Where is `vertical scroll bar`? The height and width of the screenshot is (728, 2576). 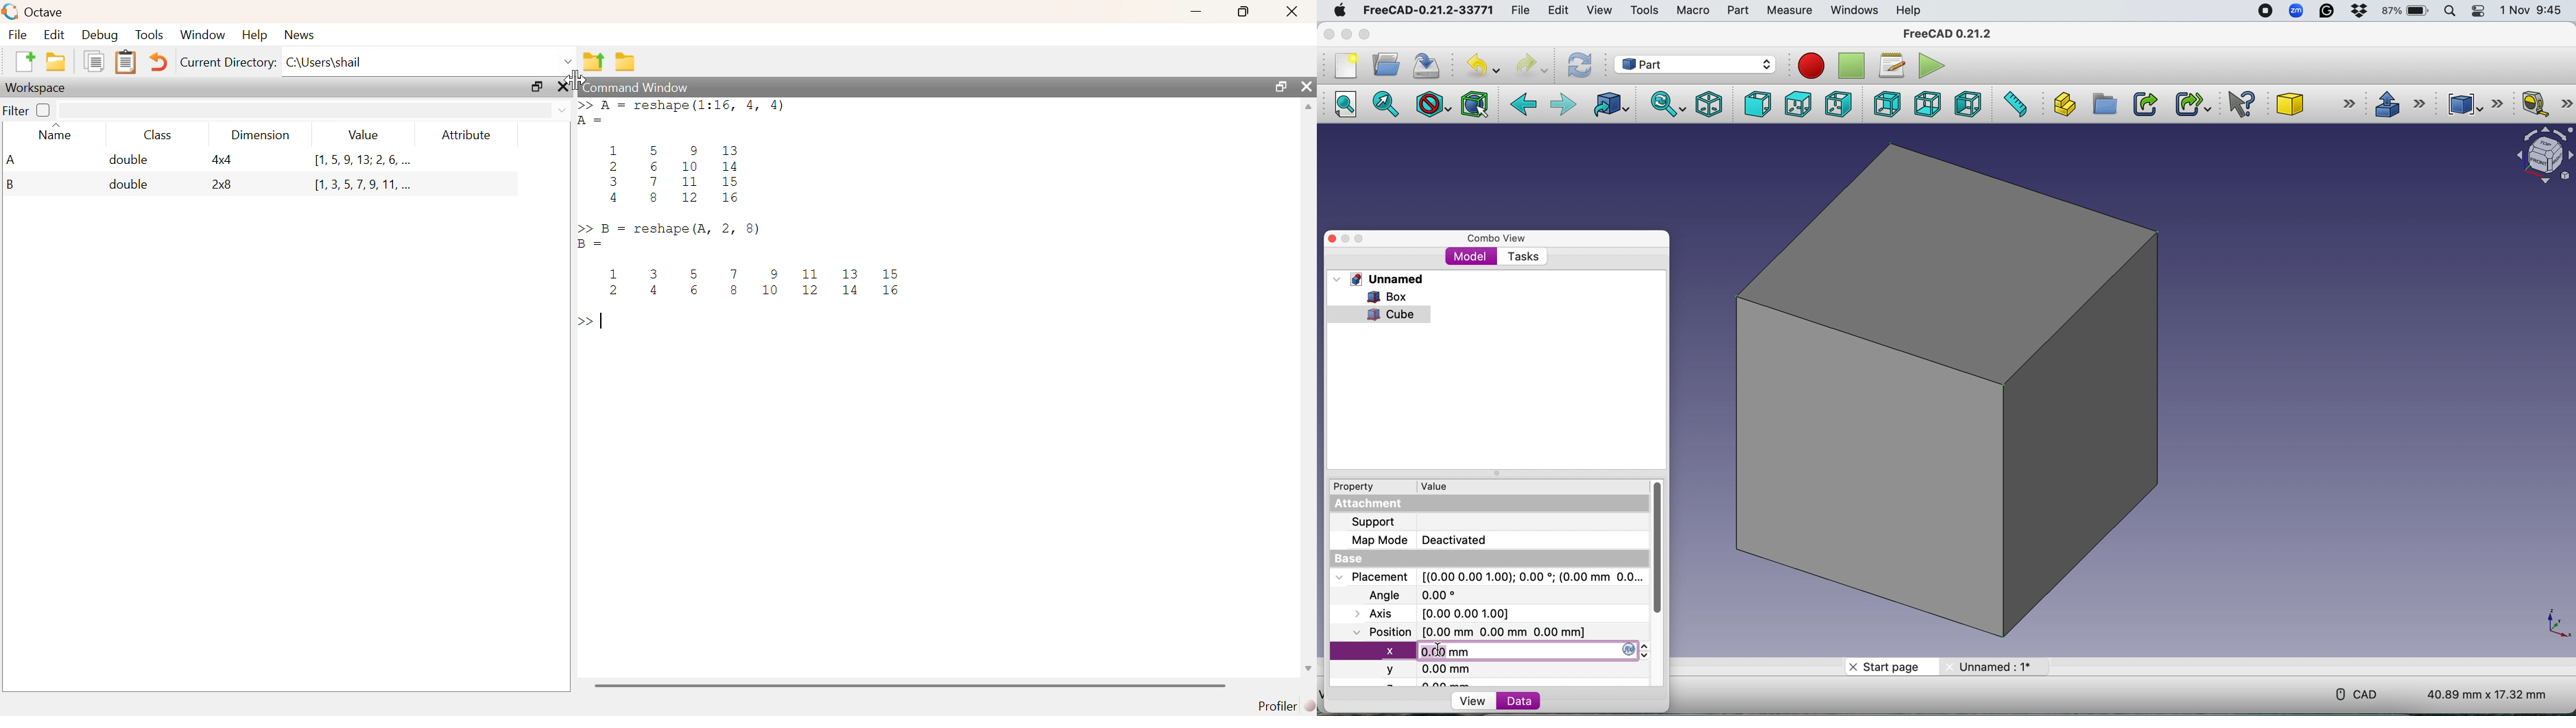 vertical scroll bar is located at coordinates (1663, 547).